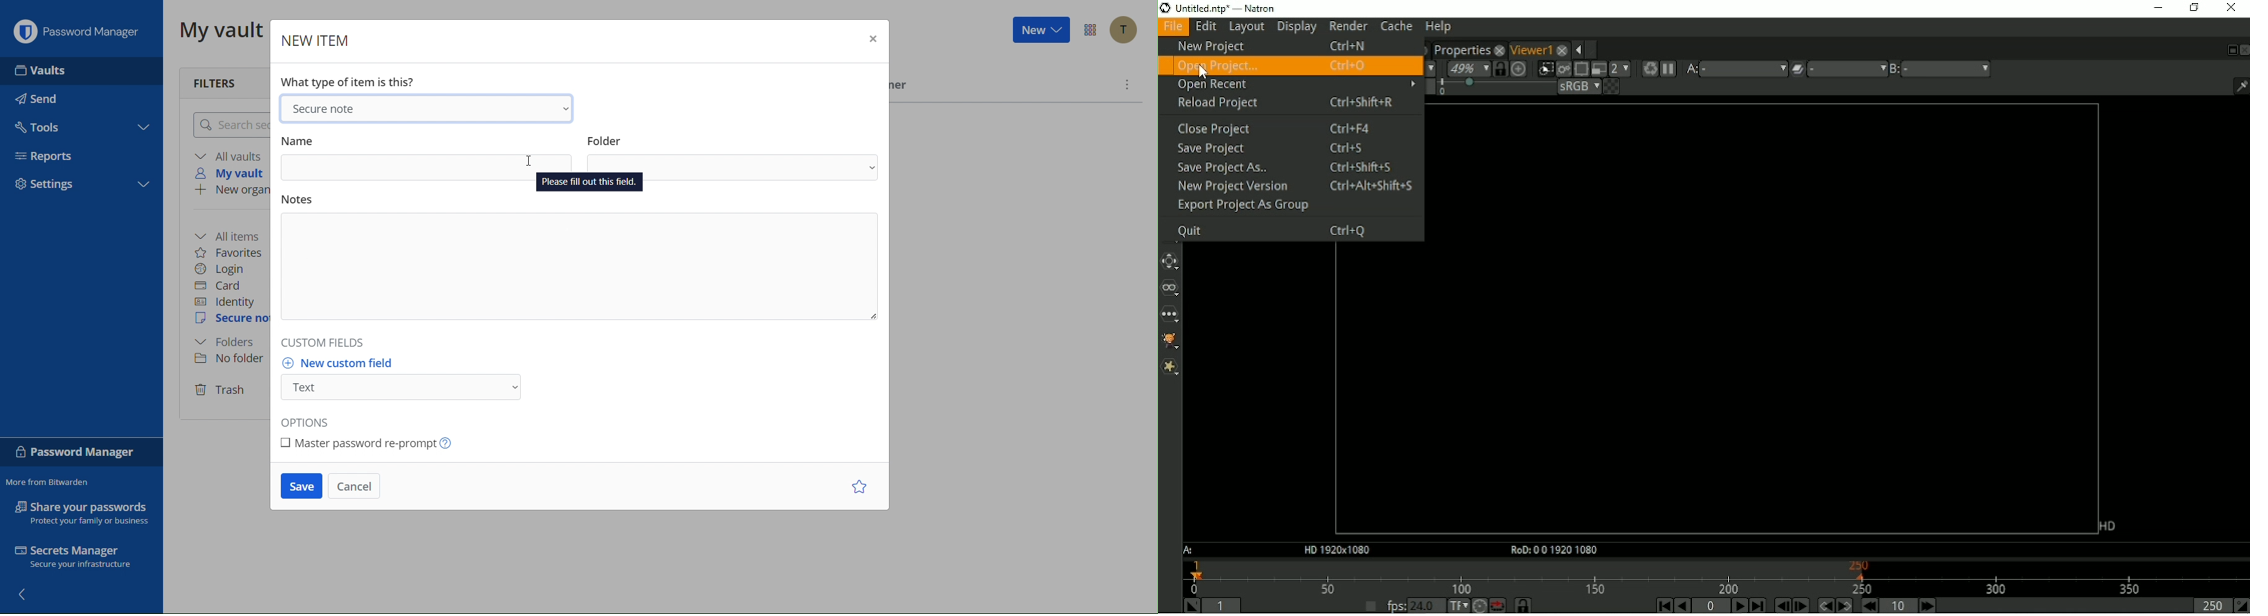 The height and width of the screenshot is (616, 2268). What do you see at coordinates (233, 251) in the screenshot?
I see `Favorites` at bounding box center [233, 251].